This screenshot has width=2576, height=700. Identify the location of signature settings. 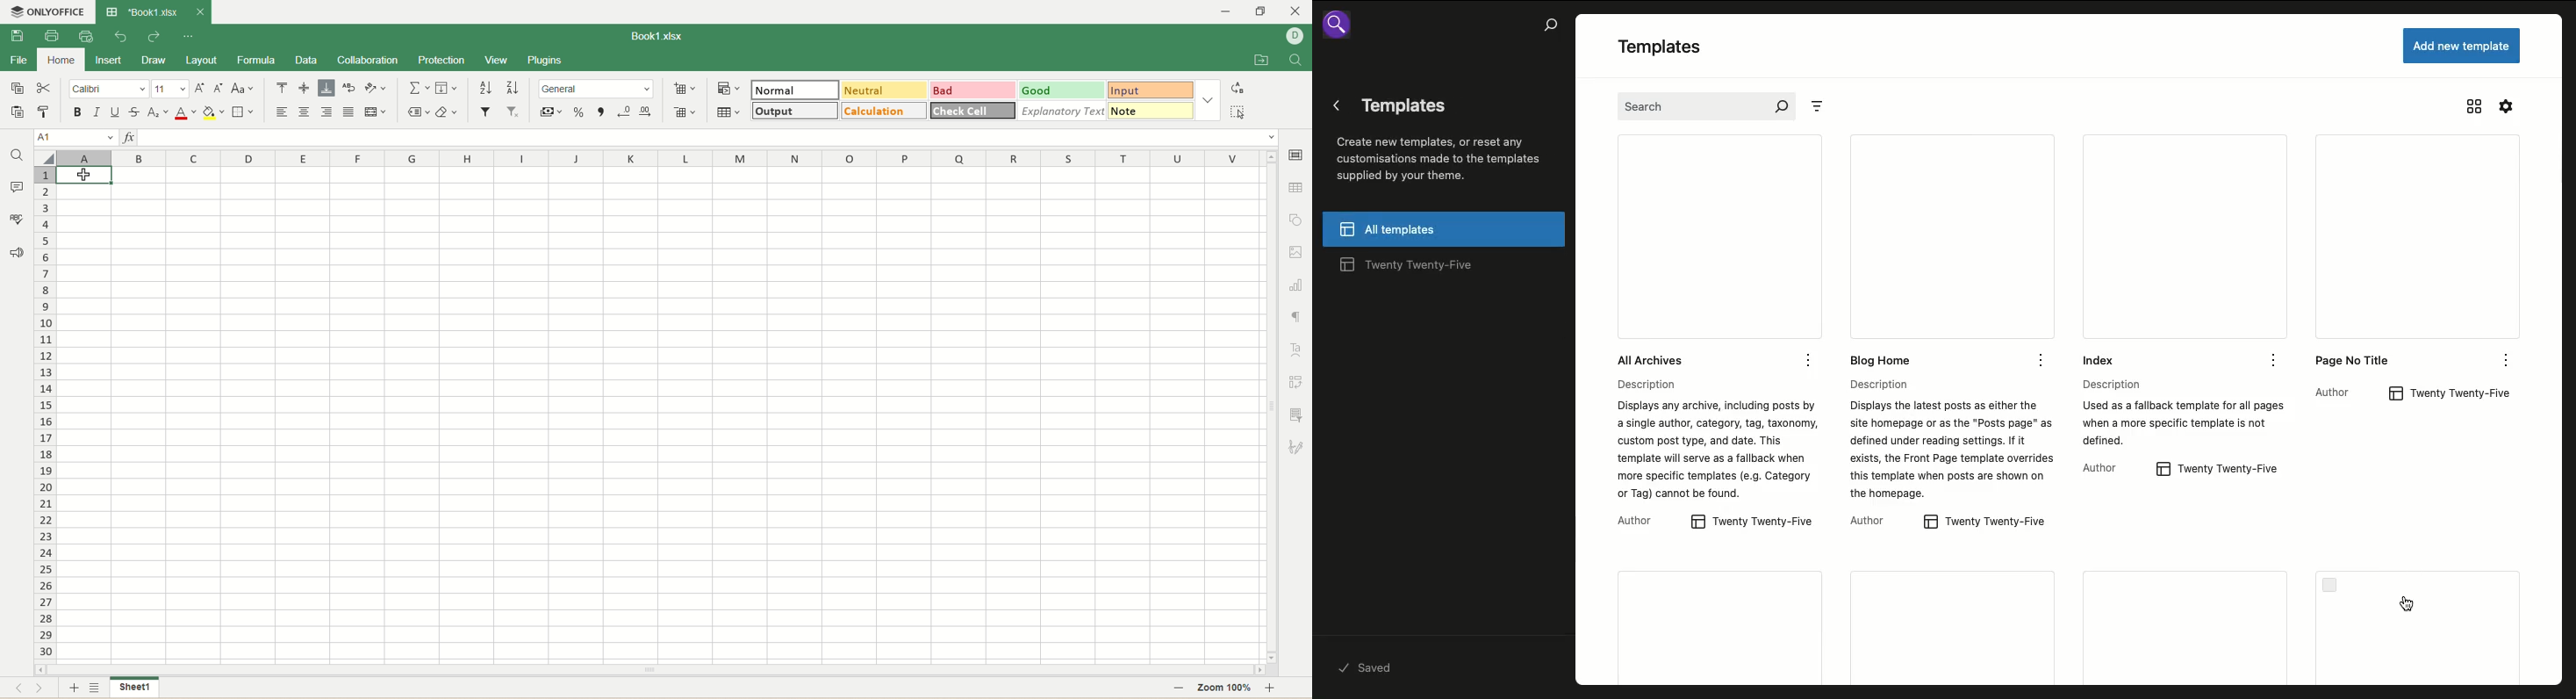
(1297, 446).